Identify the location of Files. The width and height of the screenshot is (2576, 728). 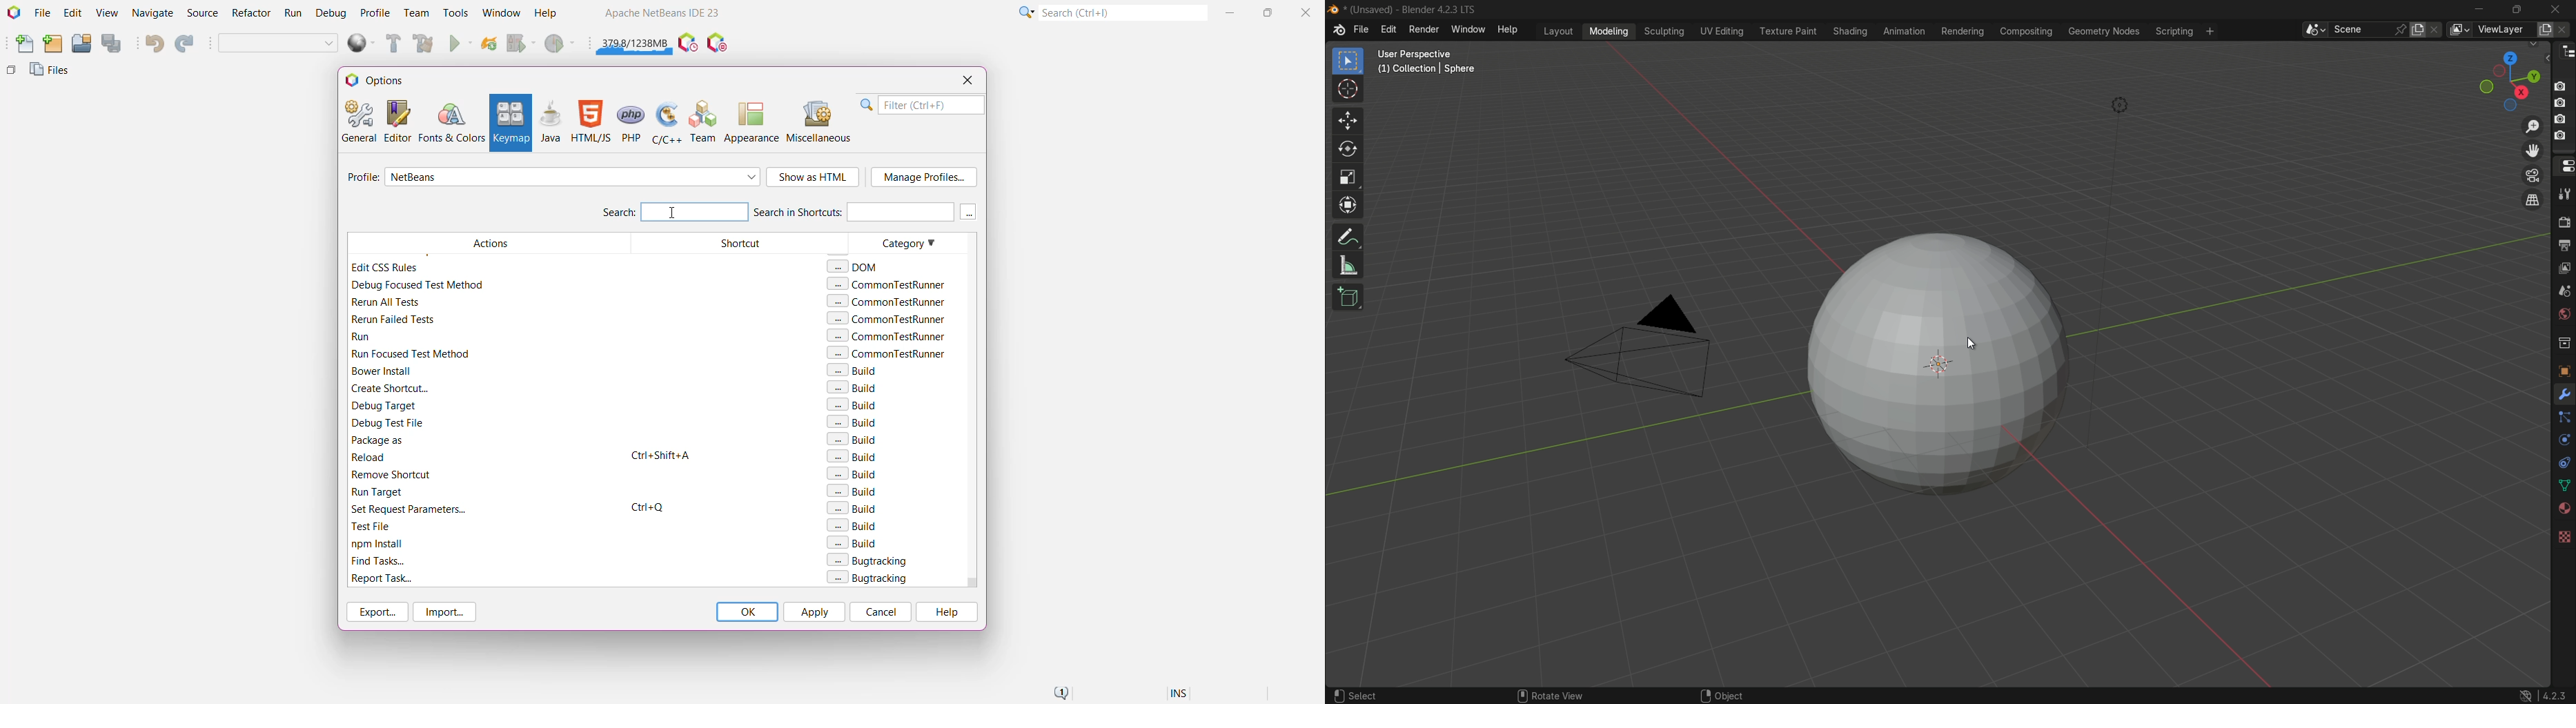
(52, 73).